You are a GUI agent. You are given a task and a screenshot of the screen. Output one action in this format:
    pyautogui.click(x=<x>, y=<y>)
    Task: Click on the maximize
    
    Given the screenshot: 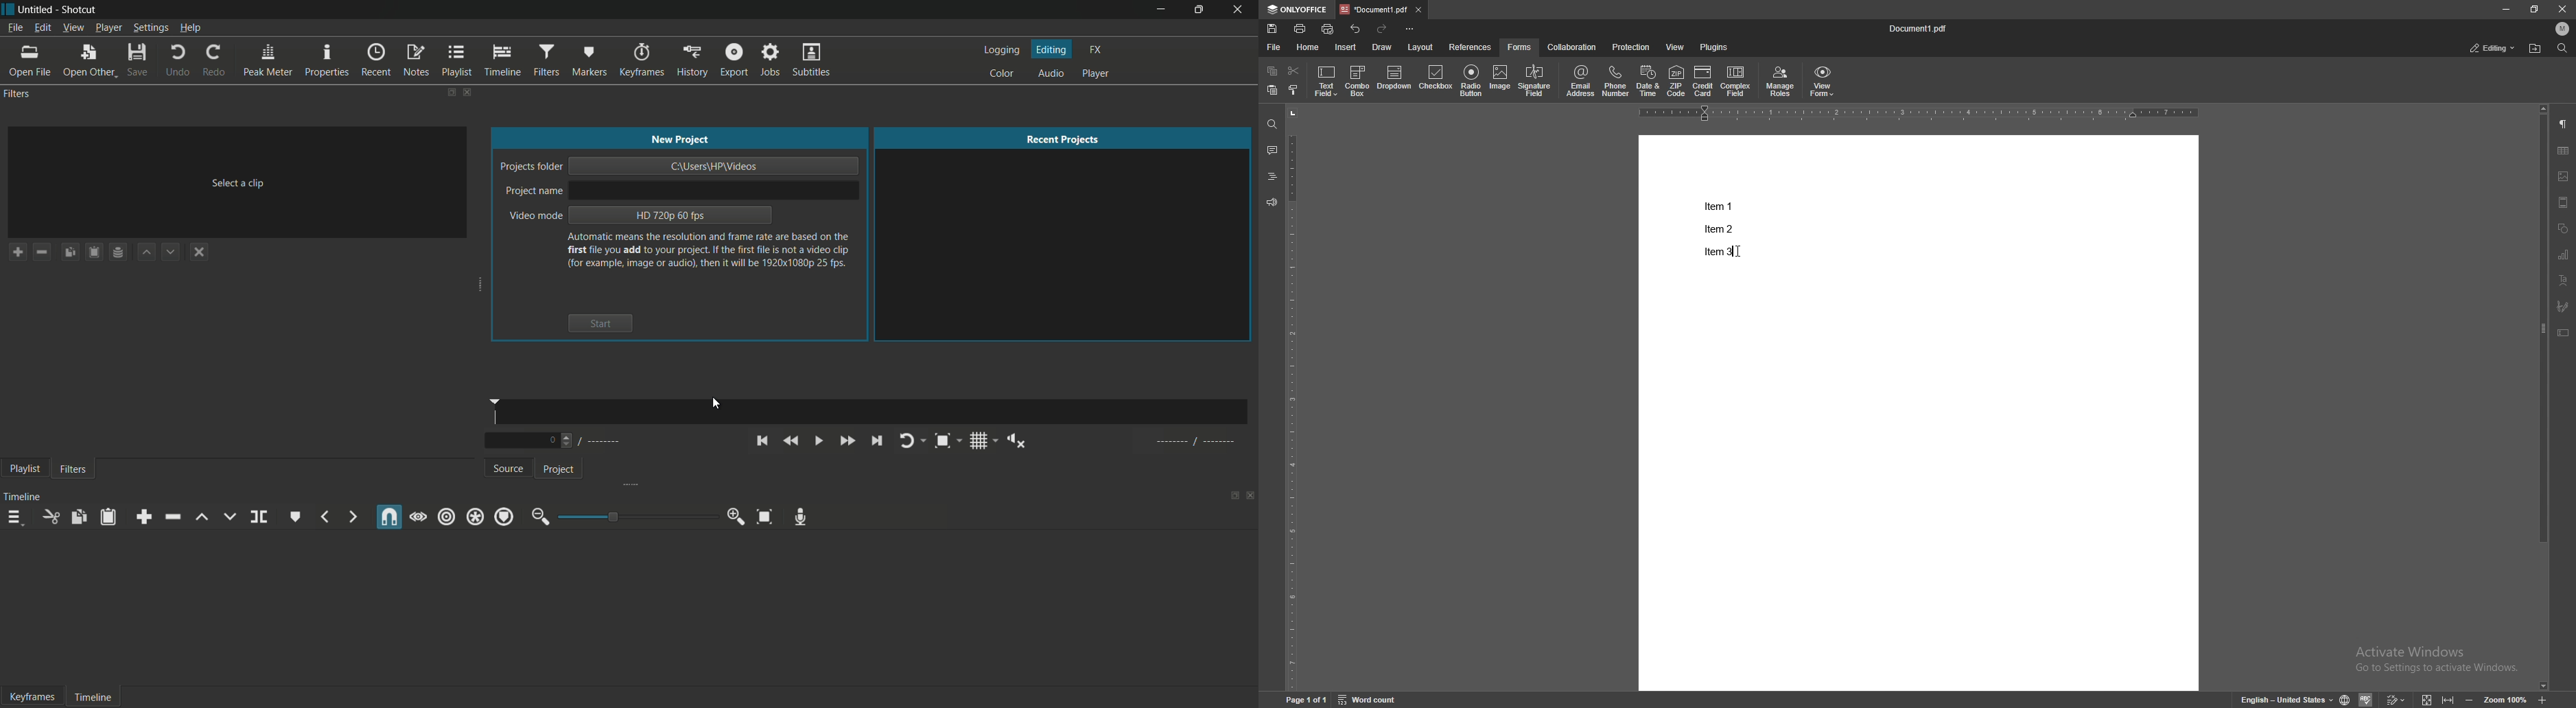 What is the action you would take?
    pyautogui.click(x=1198, y=10)
    